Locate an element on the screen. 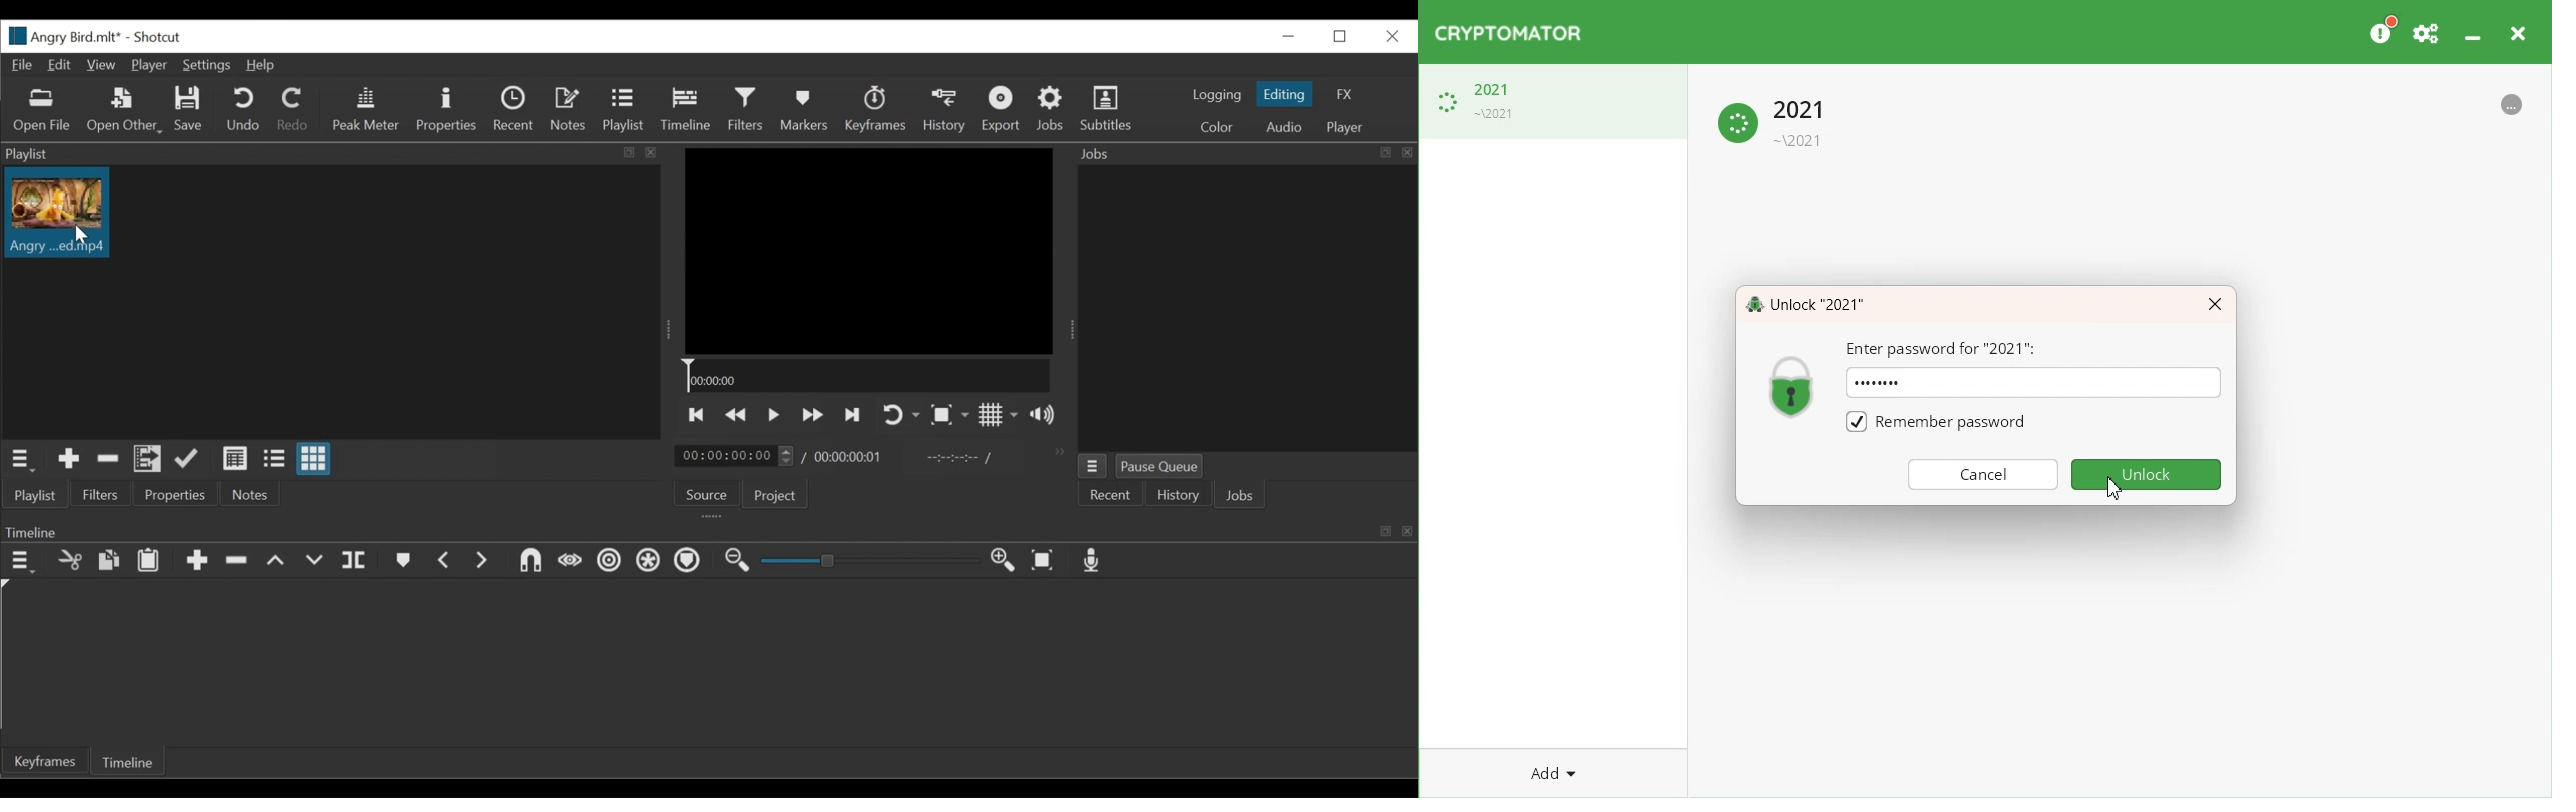  Append is located at coordinates (199, 560).